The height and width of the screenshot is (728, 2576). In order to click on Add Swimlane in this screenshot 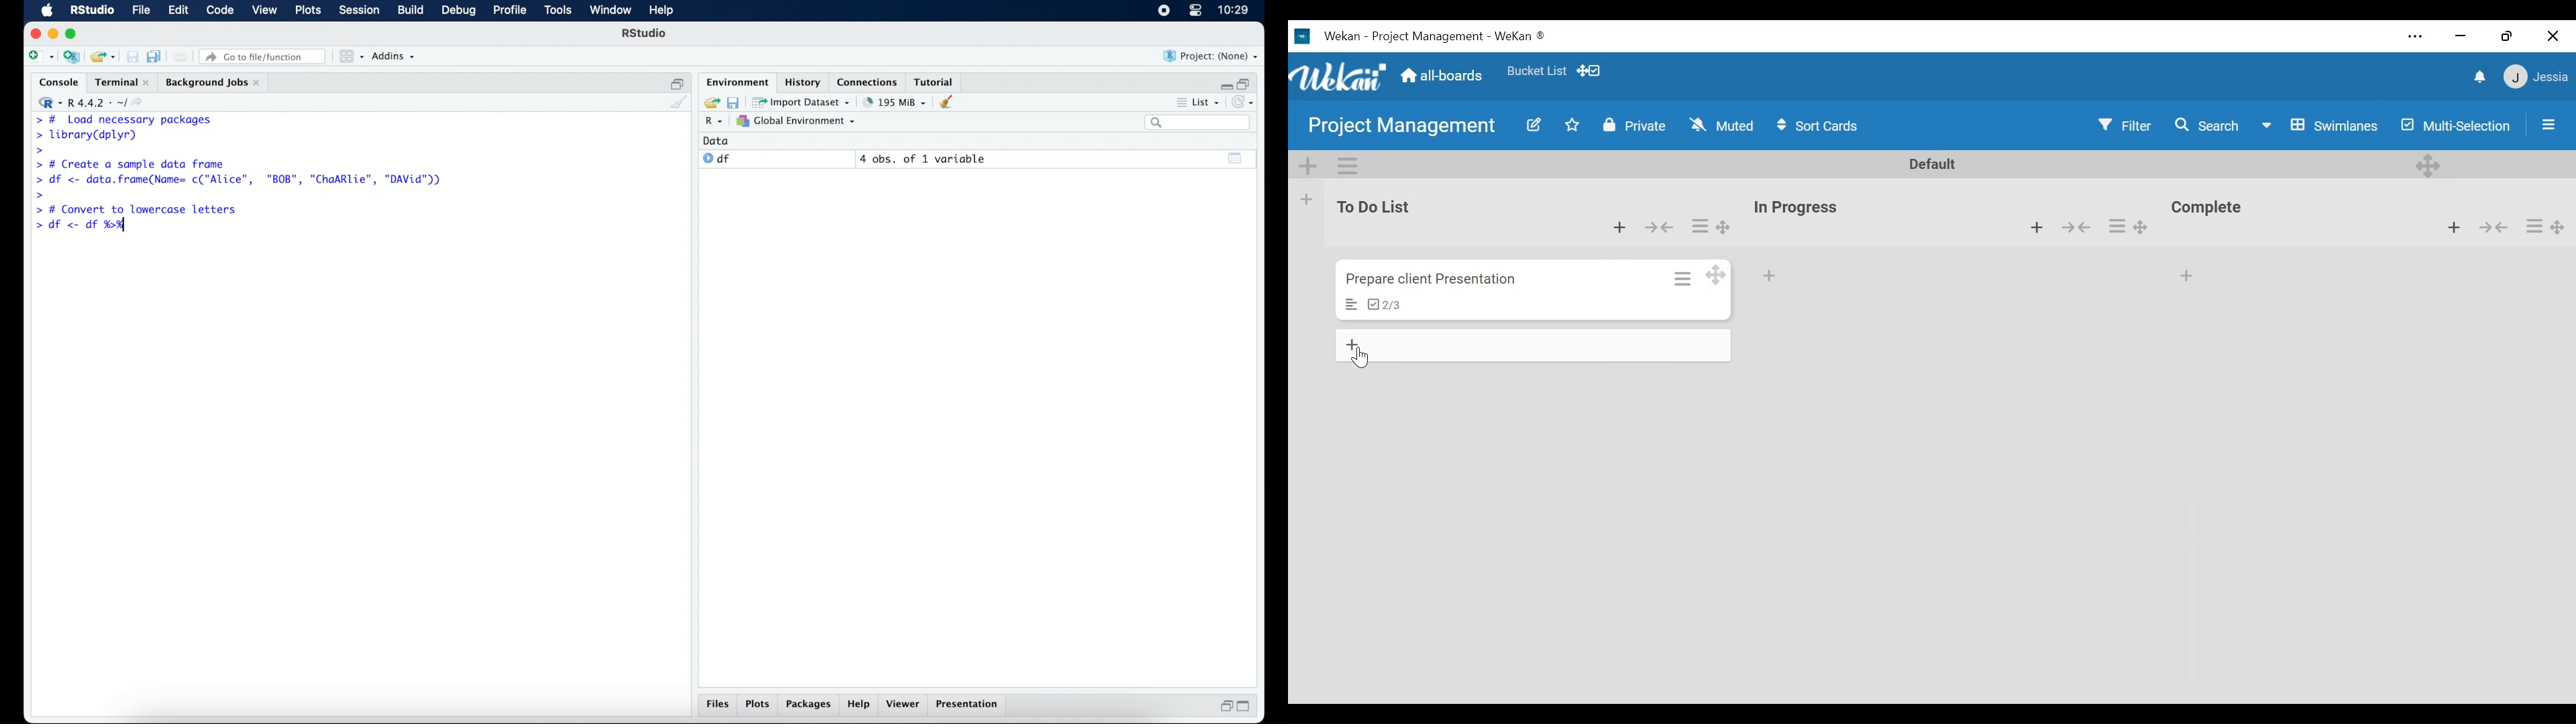, I will do `click(1309, 162)`.